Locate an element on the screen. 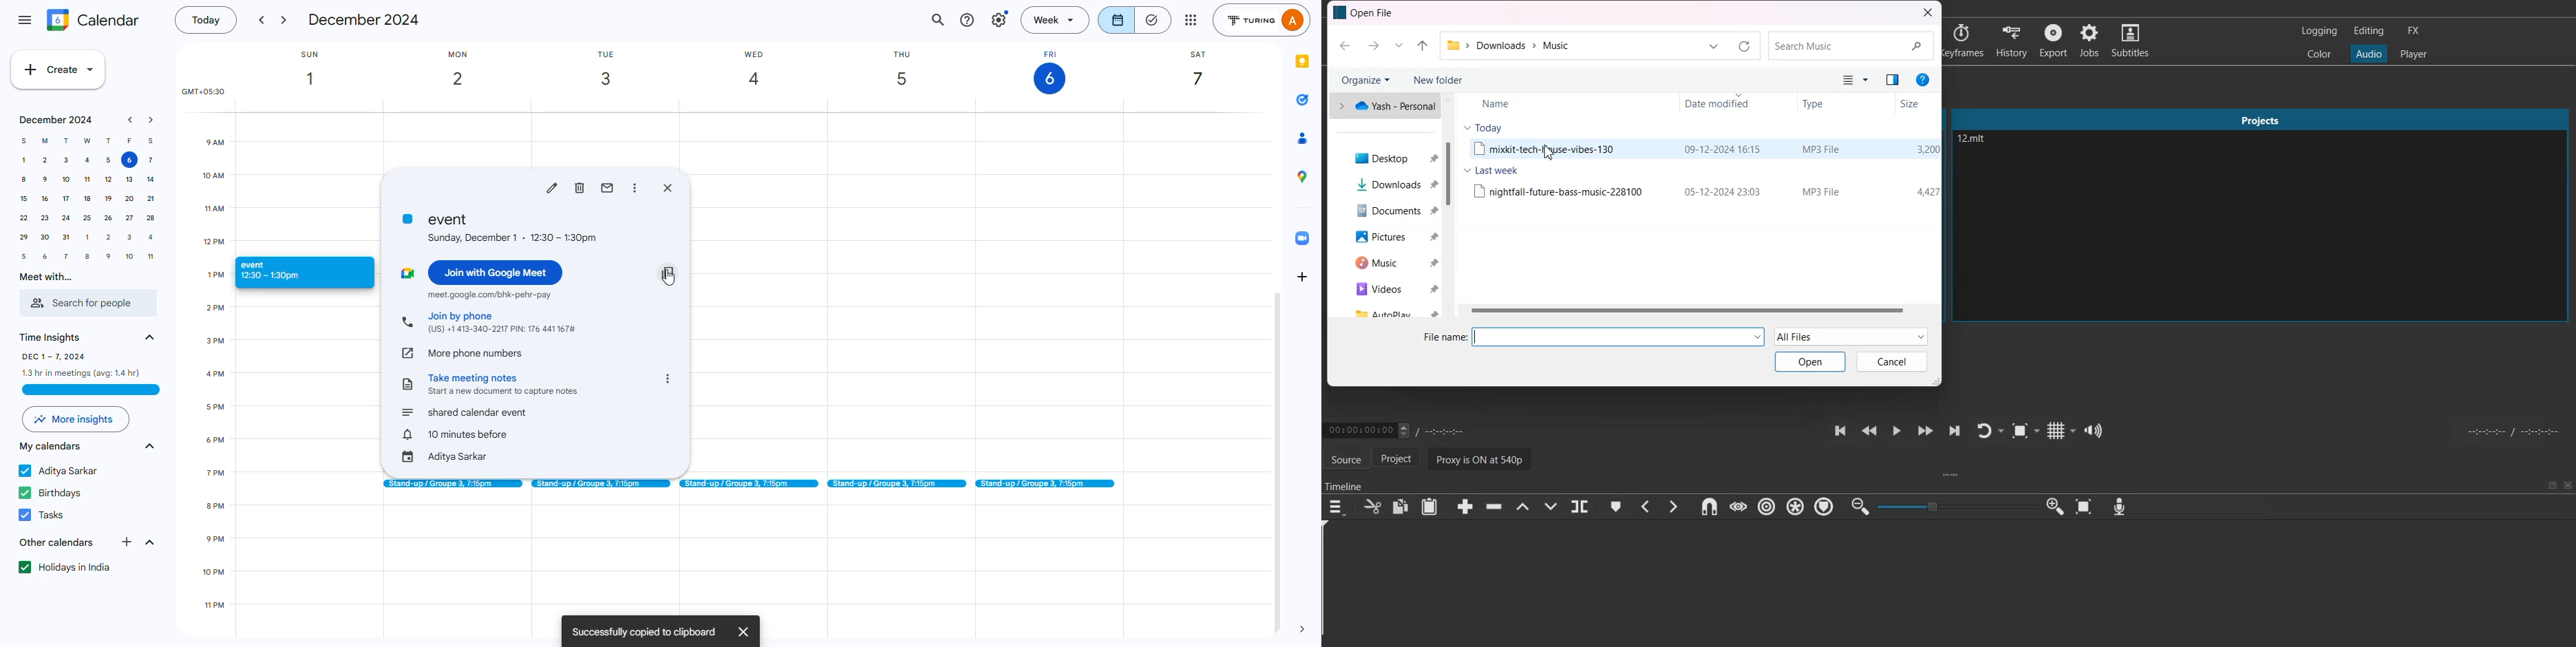 The image size is (2576, 672). today is located at coordinates (204, 21).